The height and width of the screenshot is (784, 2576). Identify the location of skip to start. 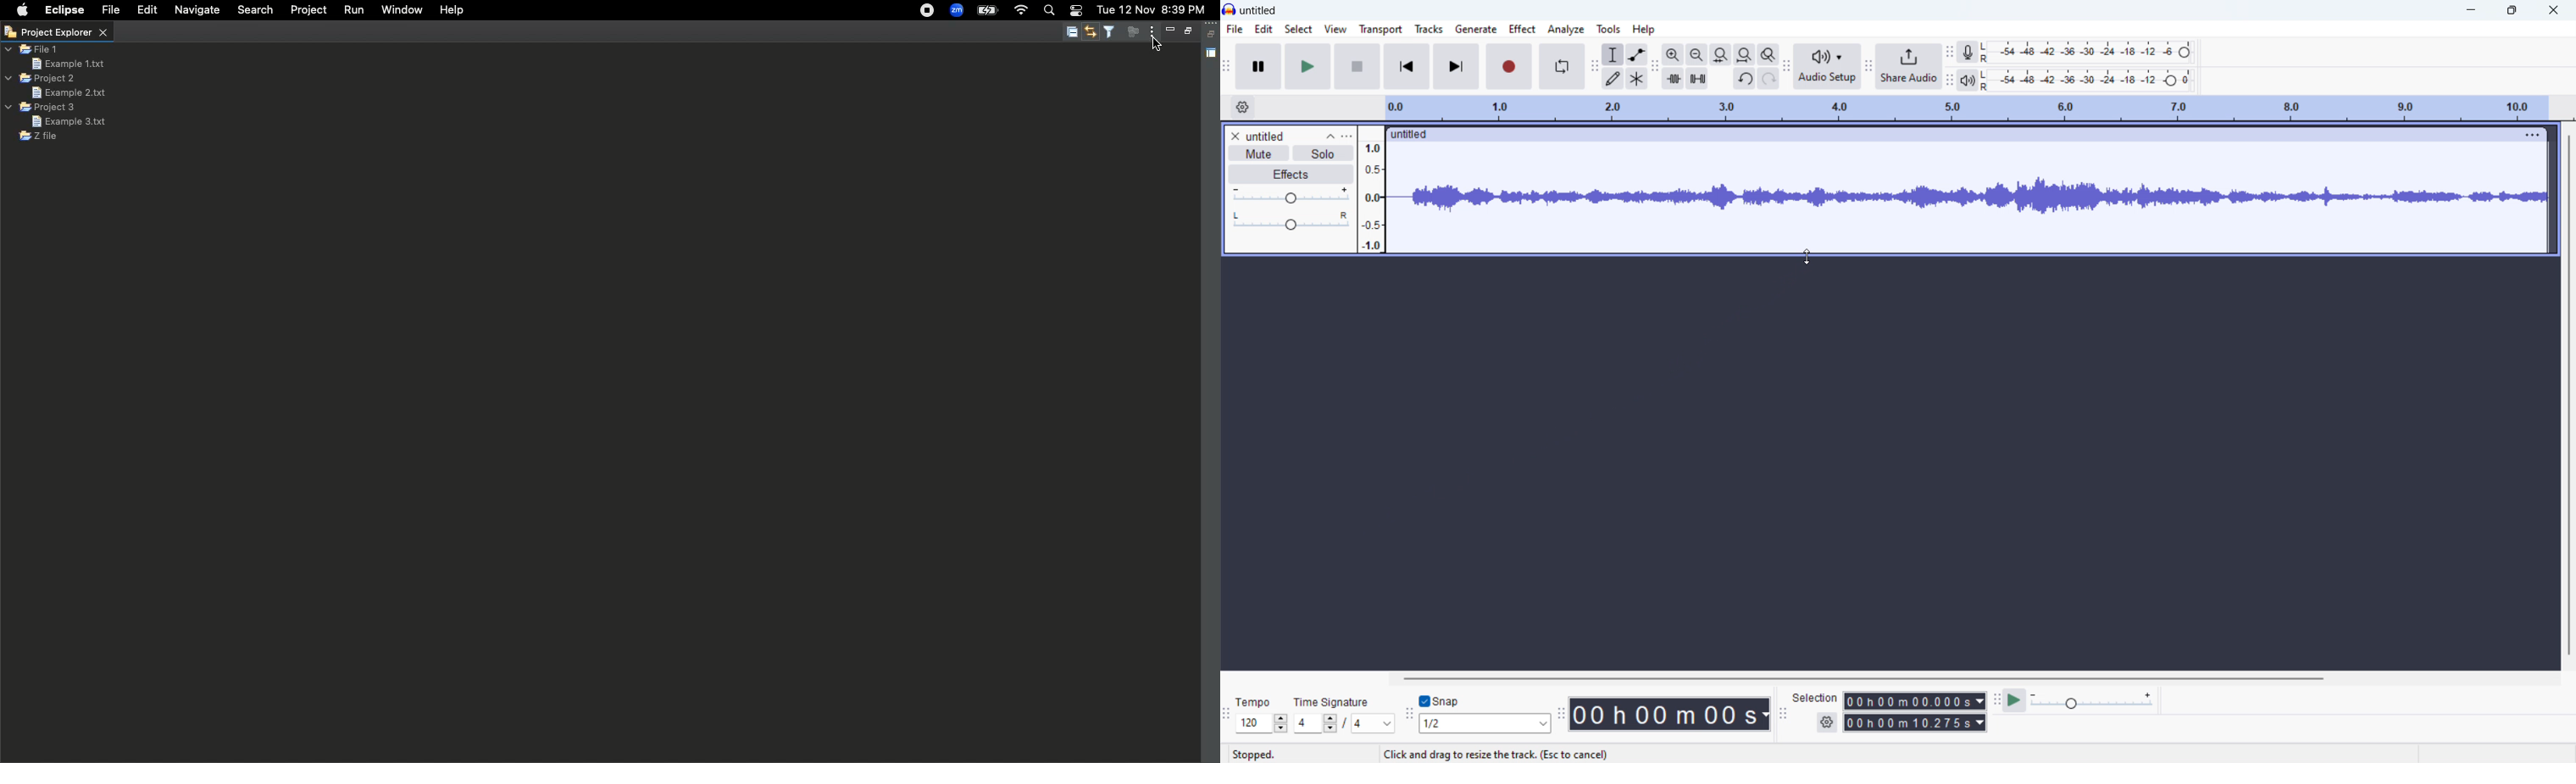
(1407, 66).